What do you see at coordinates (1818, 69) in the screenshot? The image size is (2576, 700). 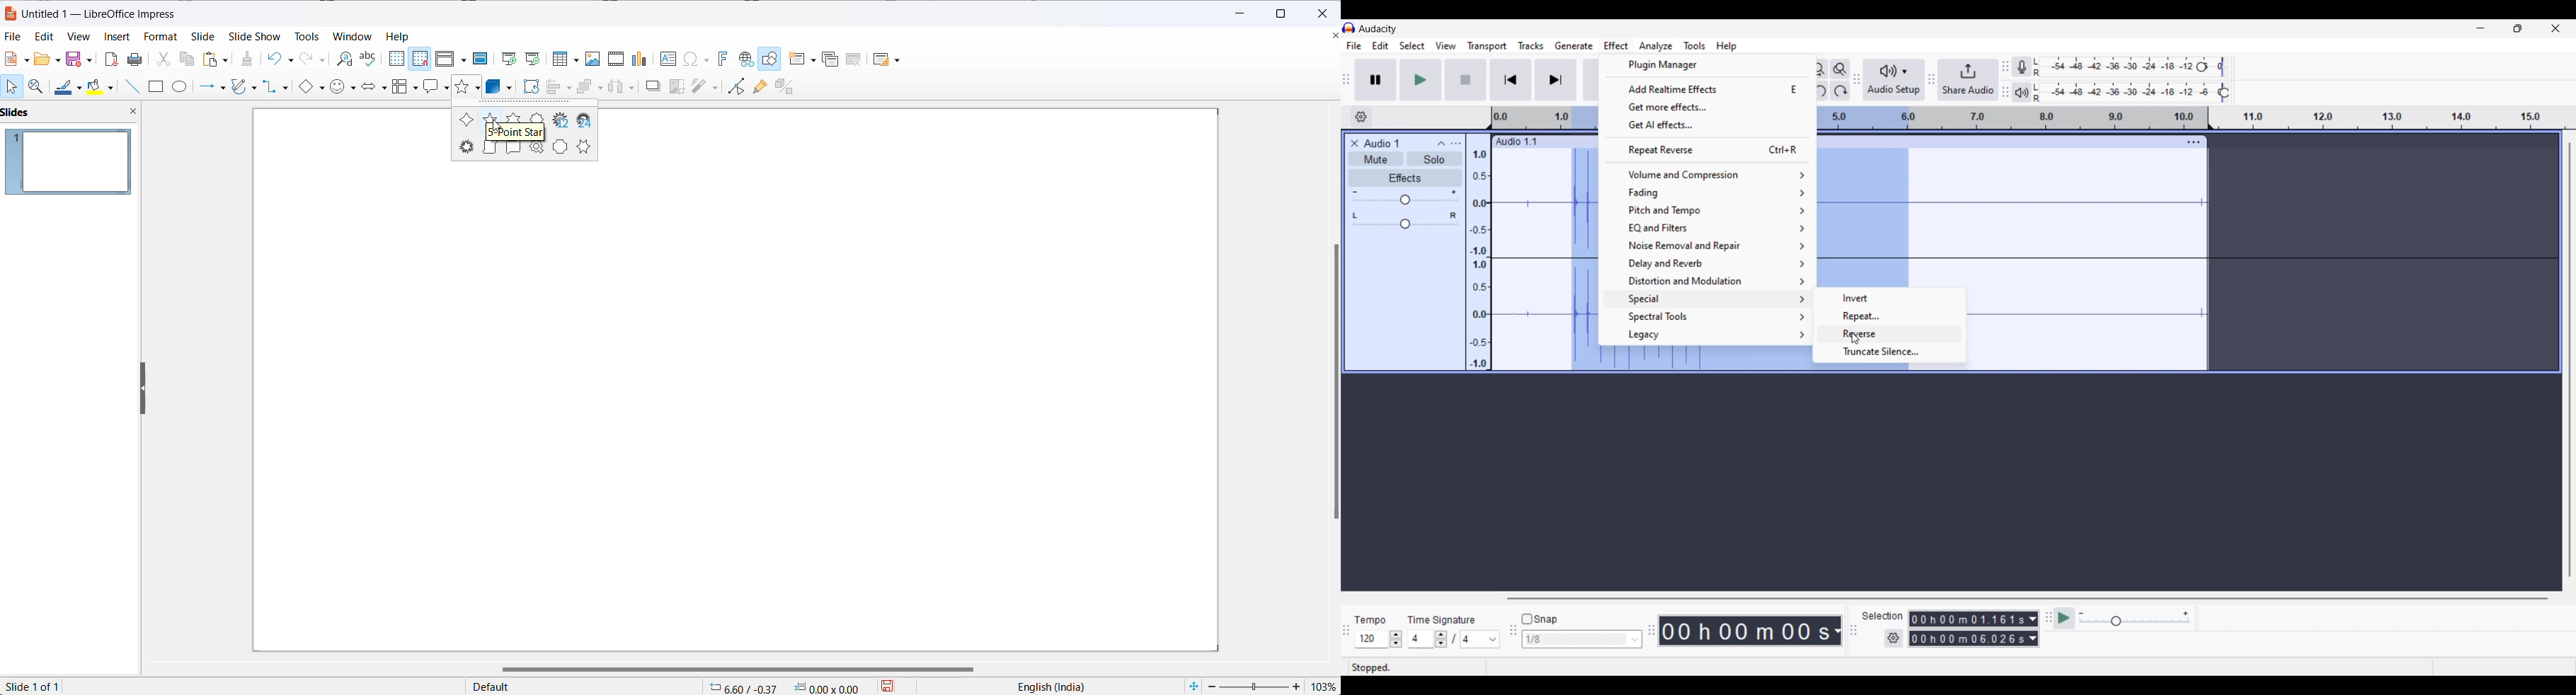 I see `Fit project to width` at bounding box center [1818, 69].